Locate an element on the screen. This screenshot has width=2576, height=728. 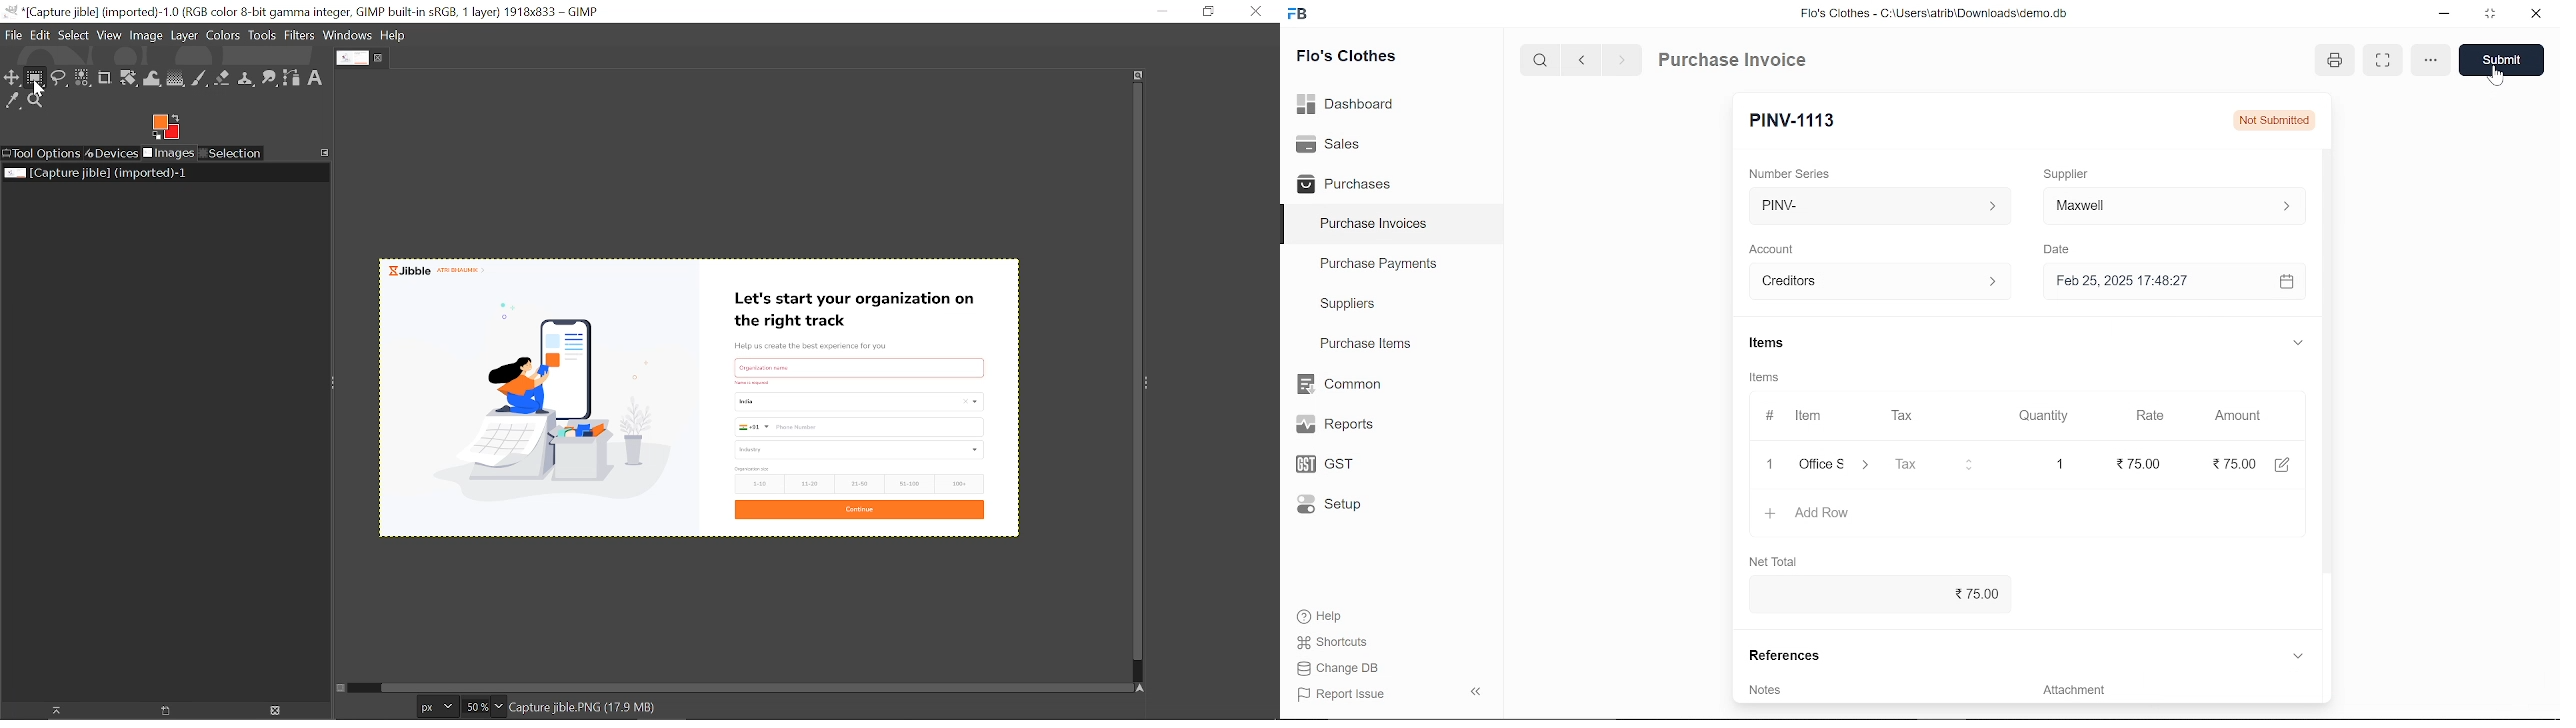
next is located at coordinates (1622, 63).